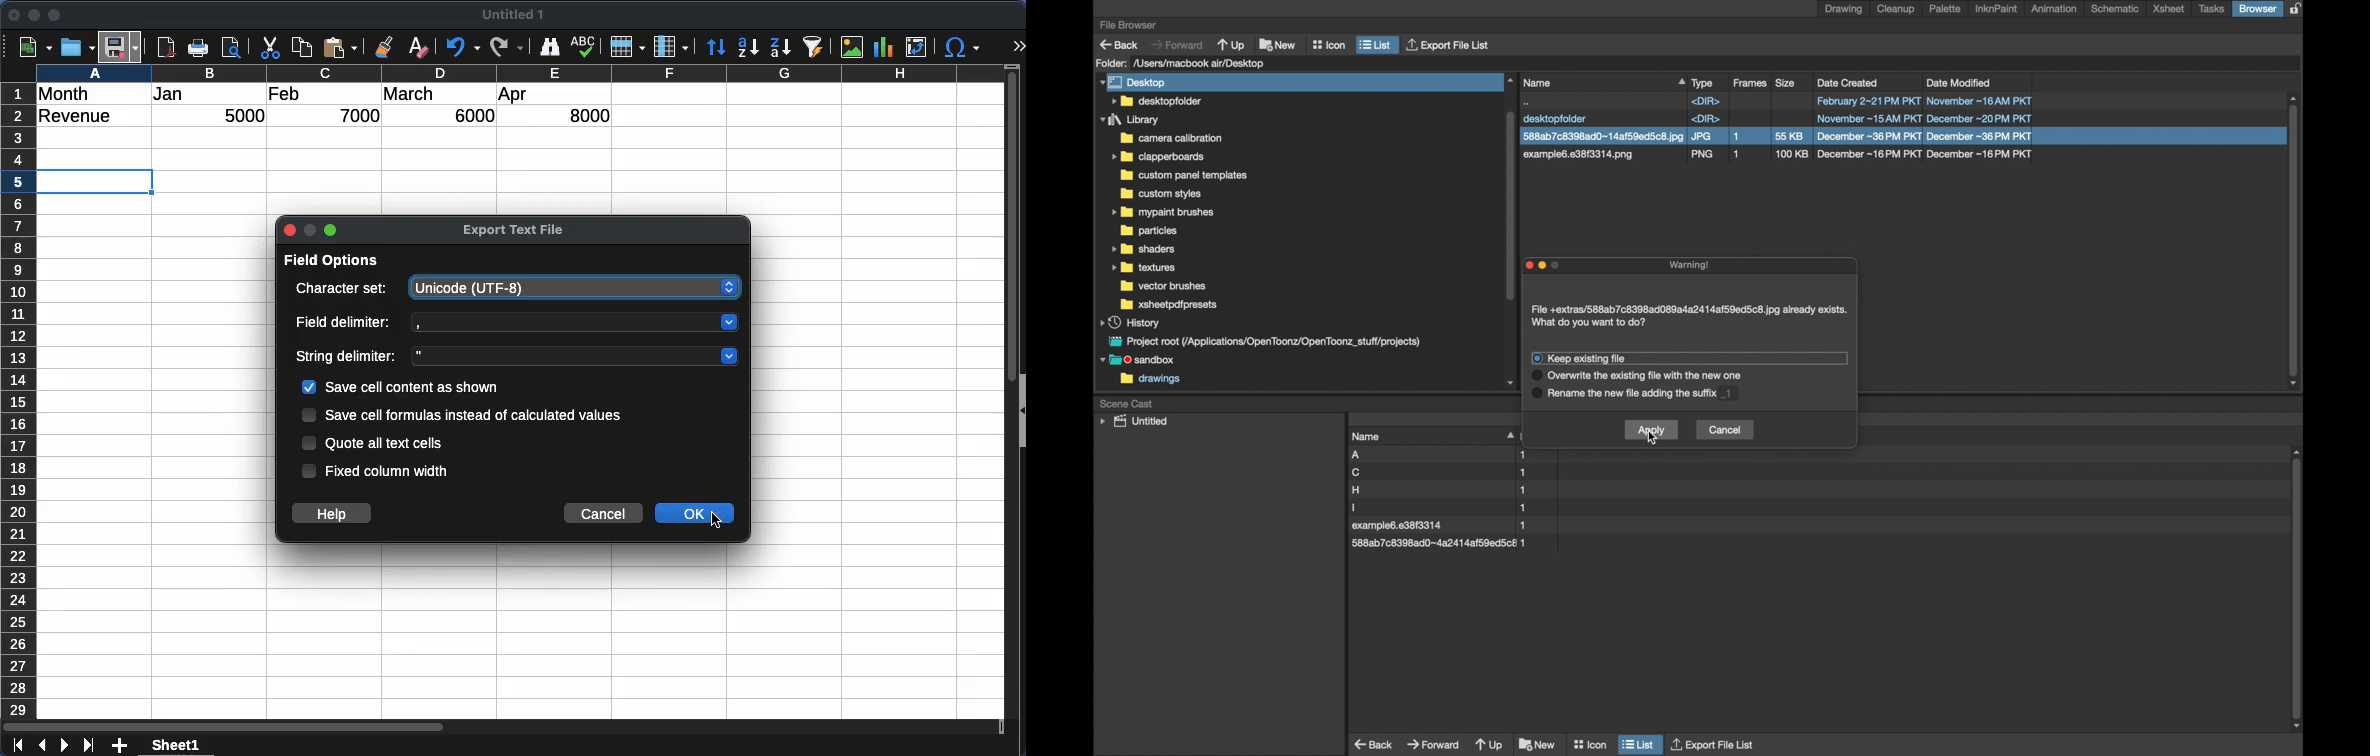 The image size is (2380, 756). I want to click on autofilter, so click(813, 47).